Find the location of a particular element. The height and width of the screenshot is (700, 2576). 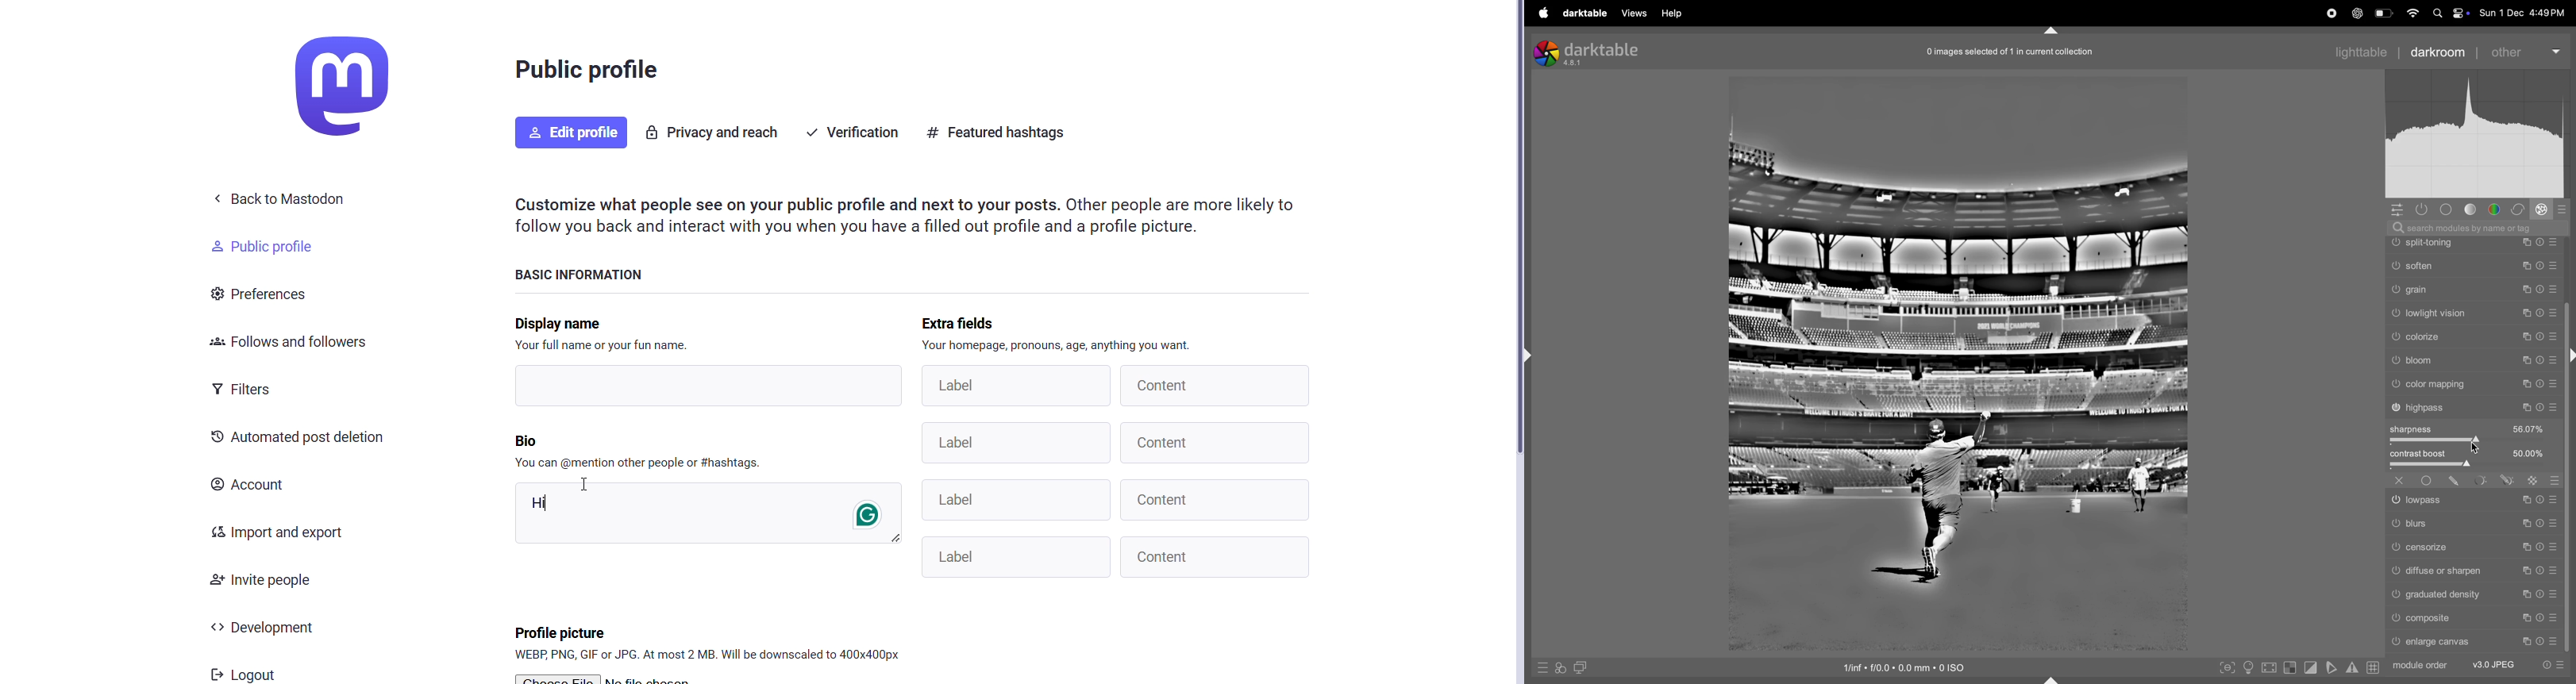

profile picture is located at coordinates (557, 632).